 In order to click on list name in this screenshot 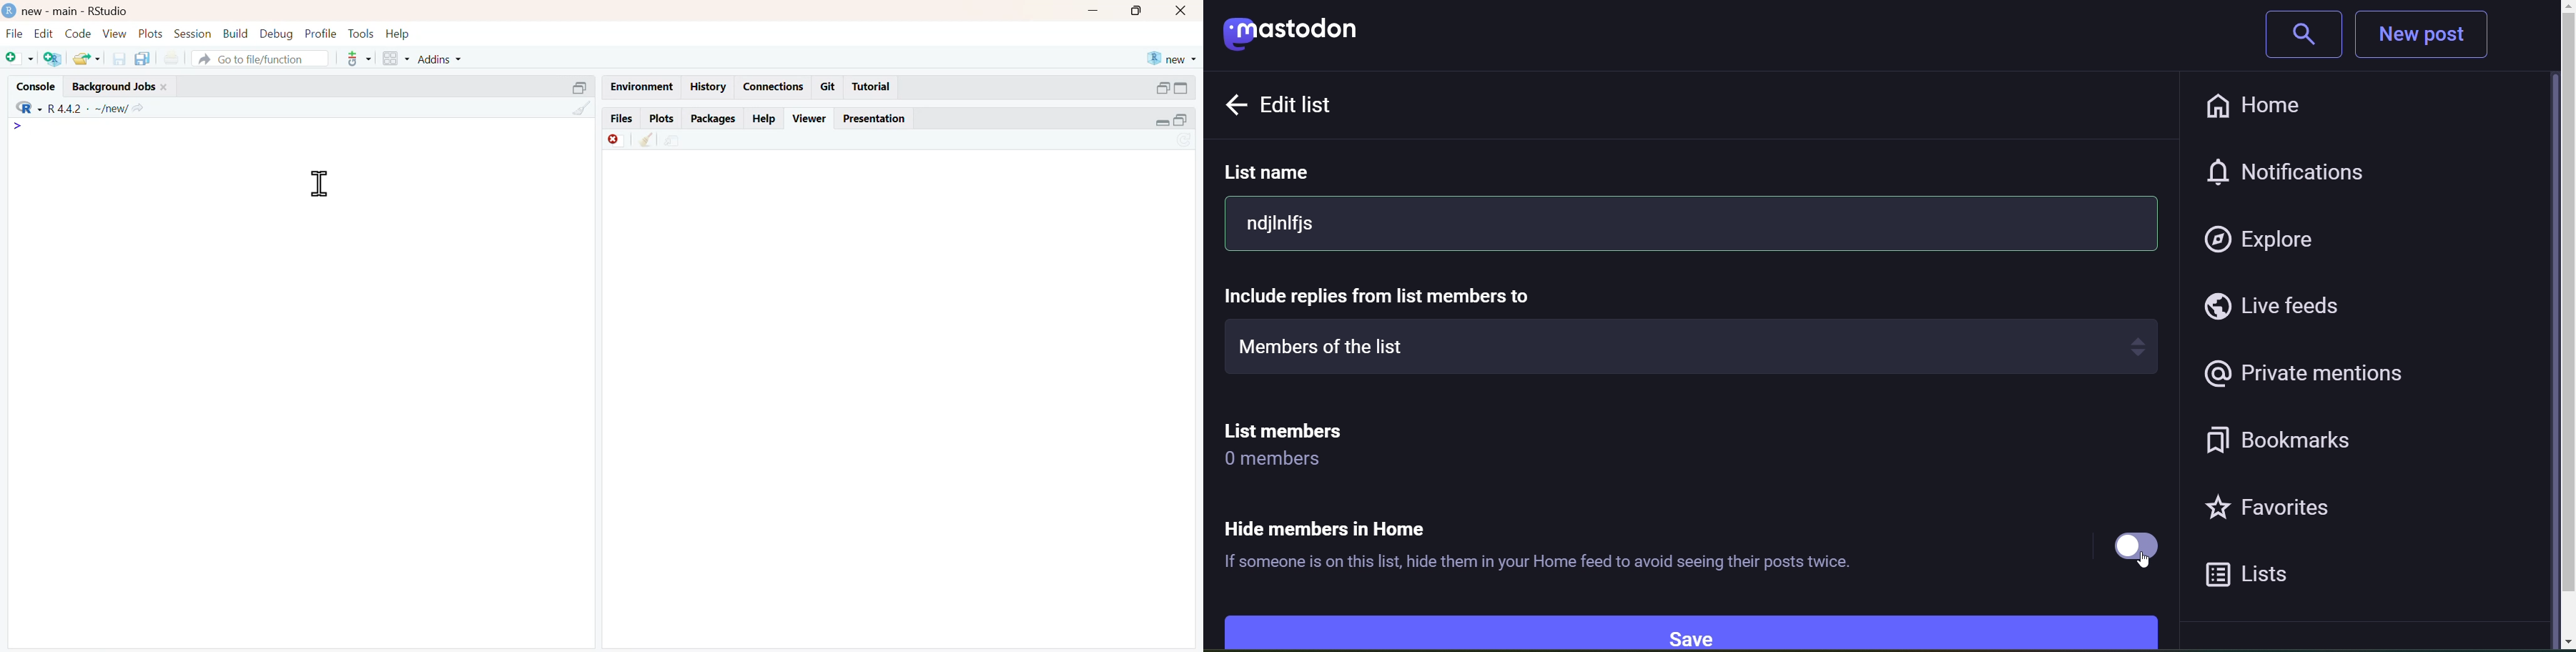, I will do `click(1285, 174)`.